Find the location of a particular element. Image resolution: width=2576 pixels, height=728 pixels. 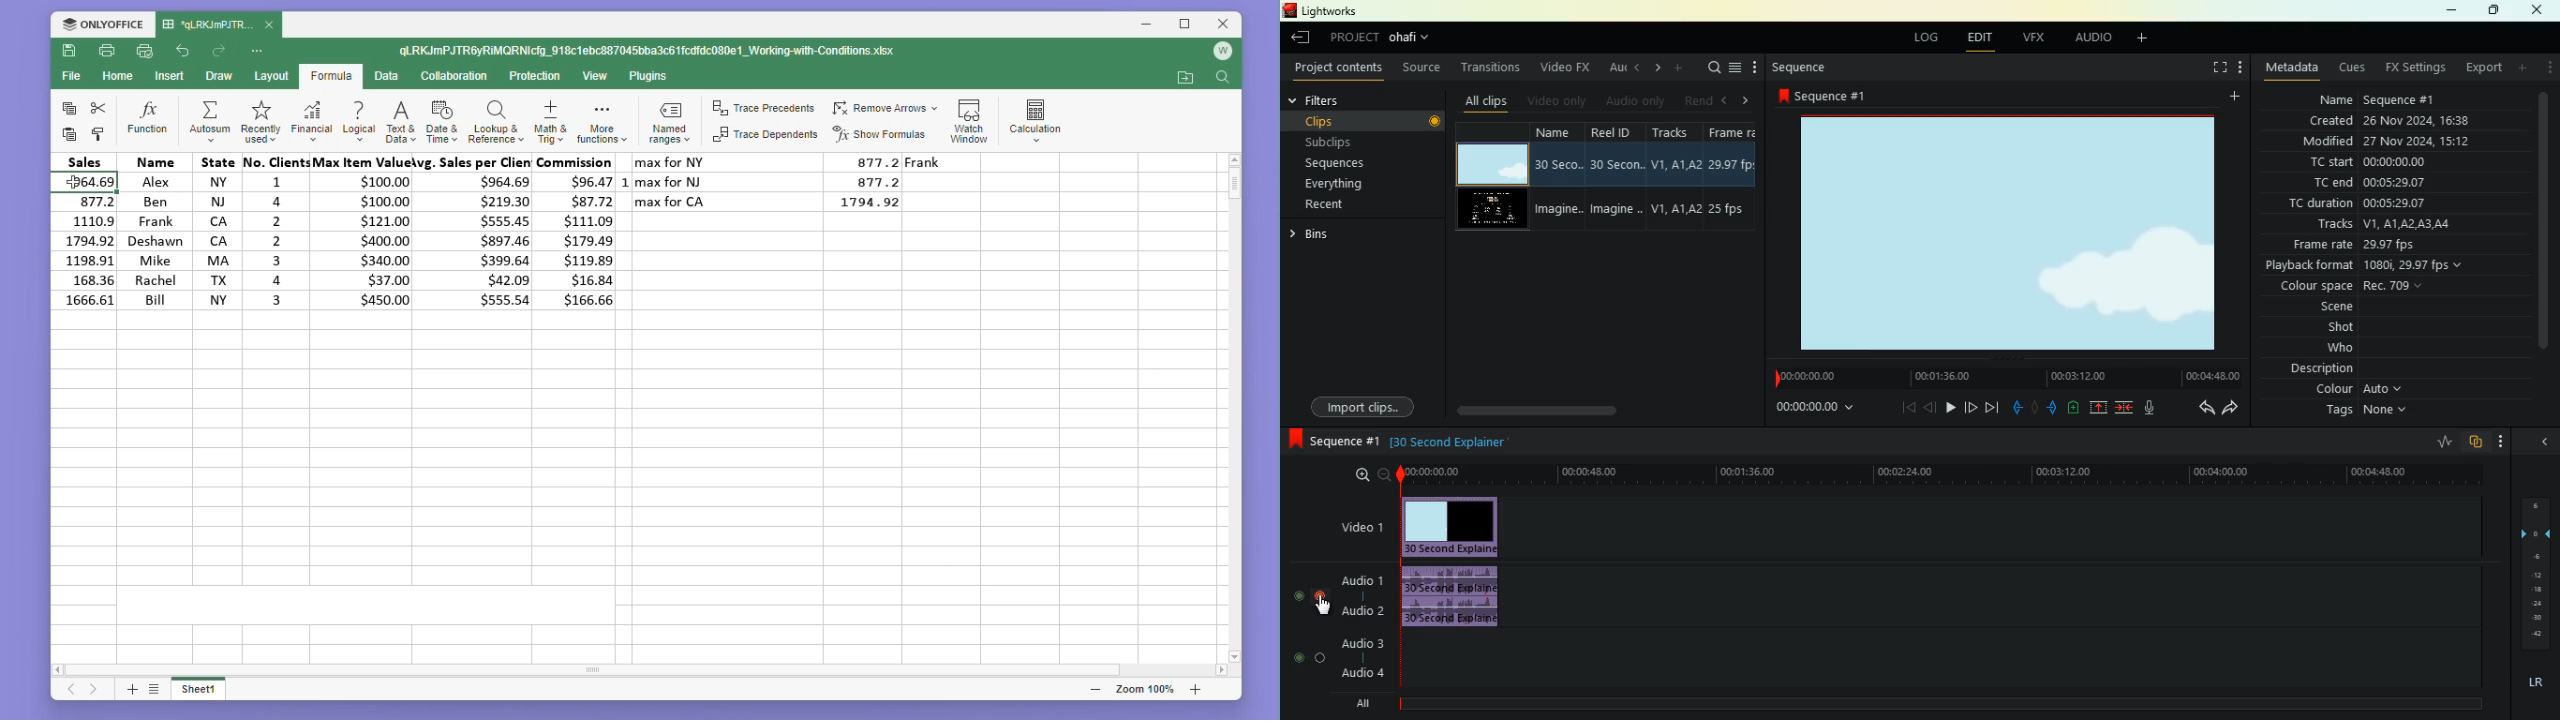

Autosum is located at coordinates (210, 117).